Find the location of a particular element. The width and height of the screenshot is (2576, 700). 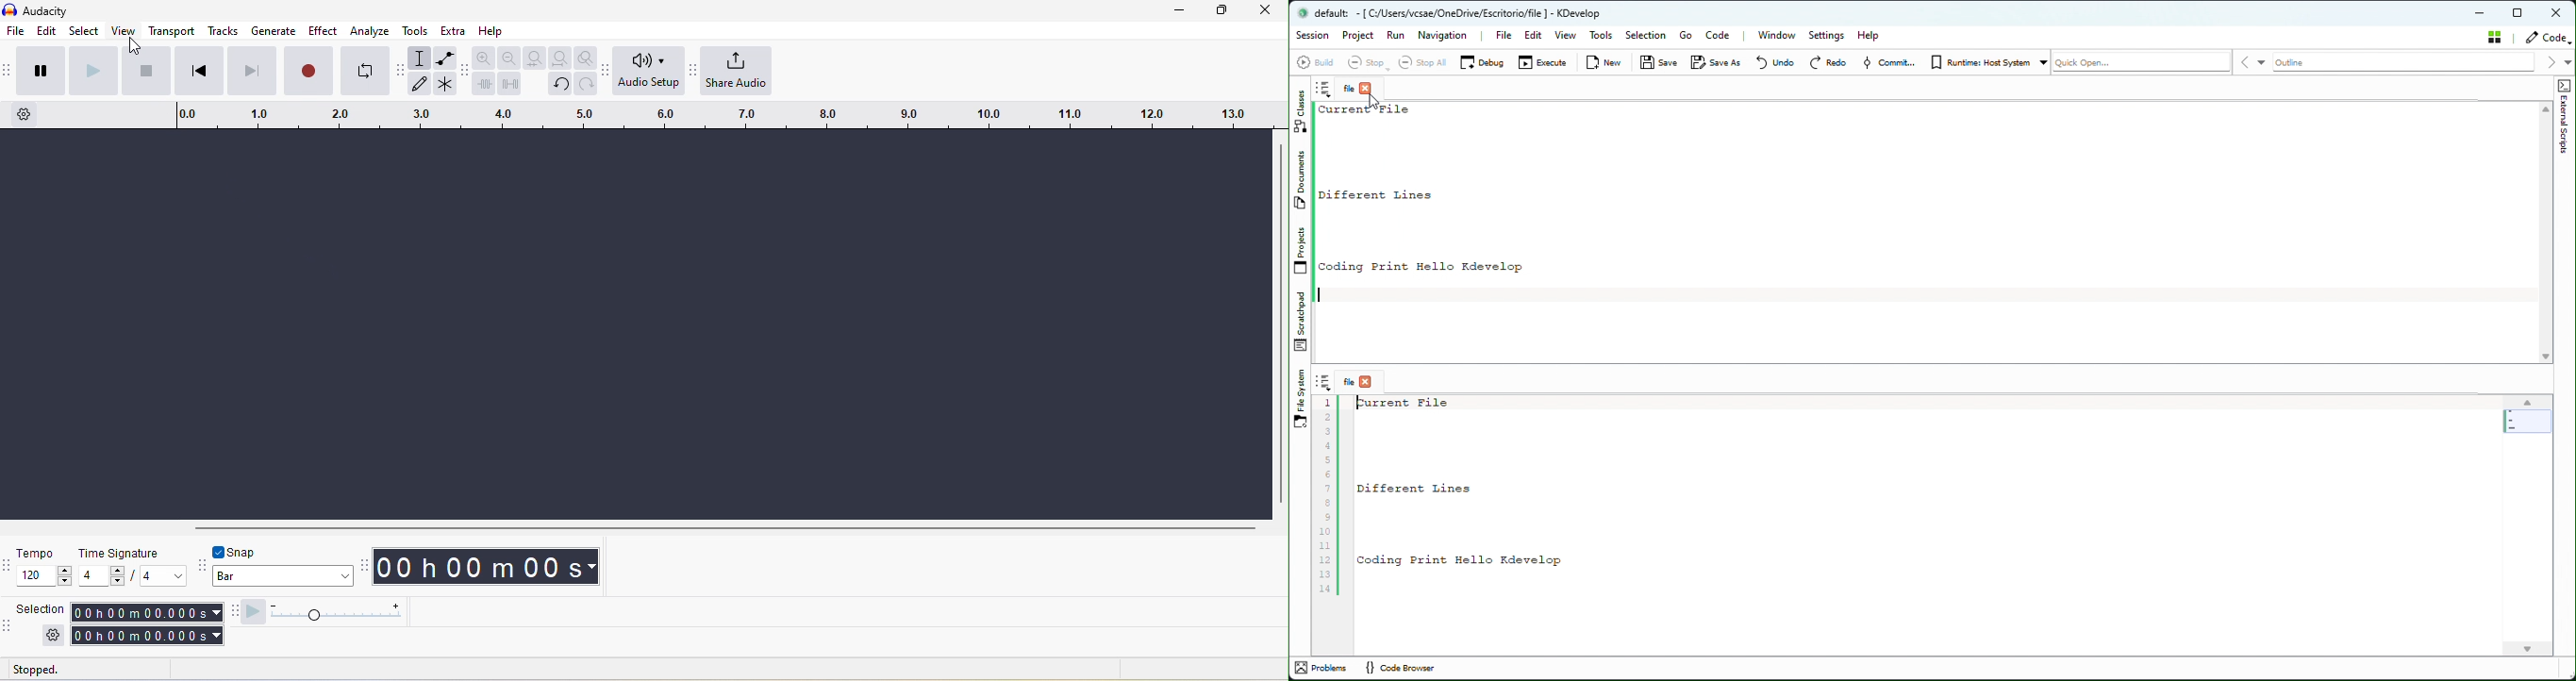

audio setup toolbar is located at coordinates (605, 72).